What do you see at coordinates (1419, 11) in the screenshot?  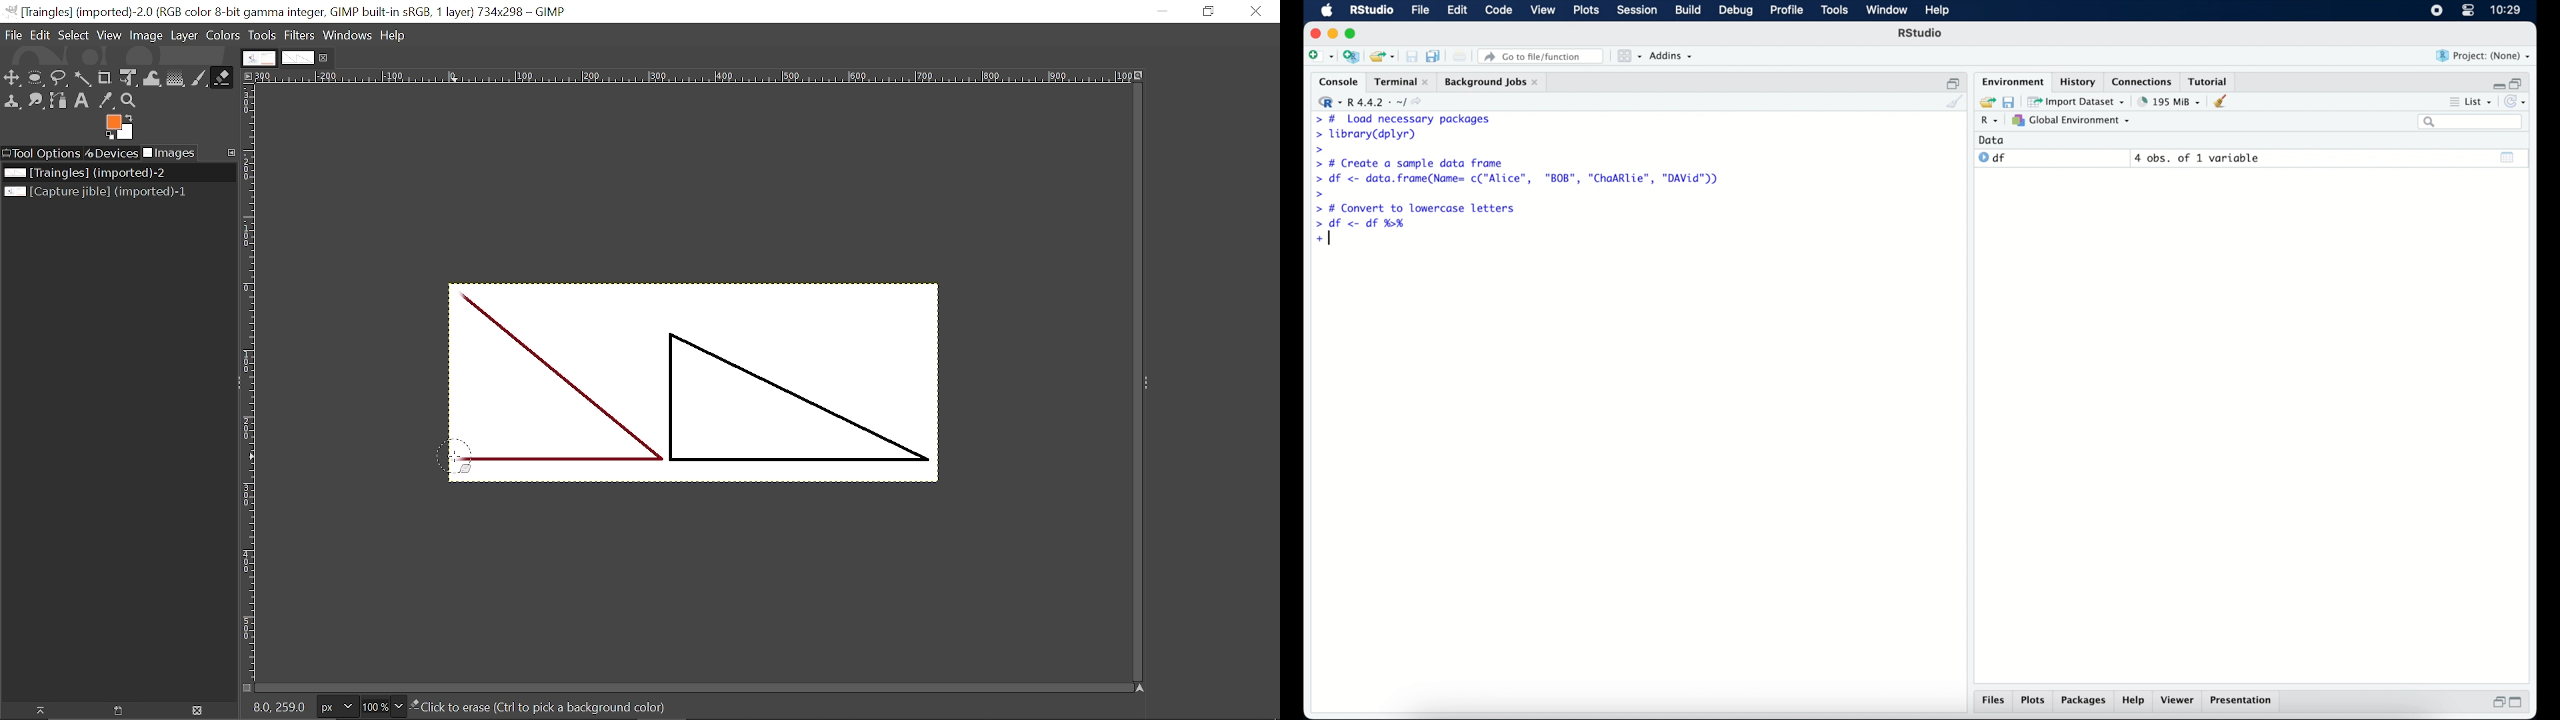 I see `file` at bounding box center [1419, 11].